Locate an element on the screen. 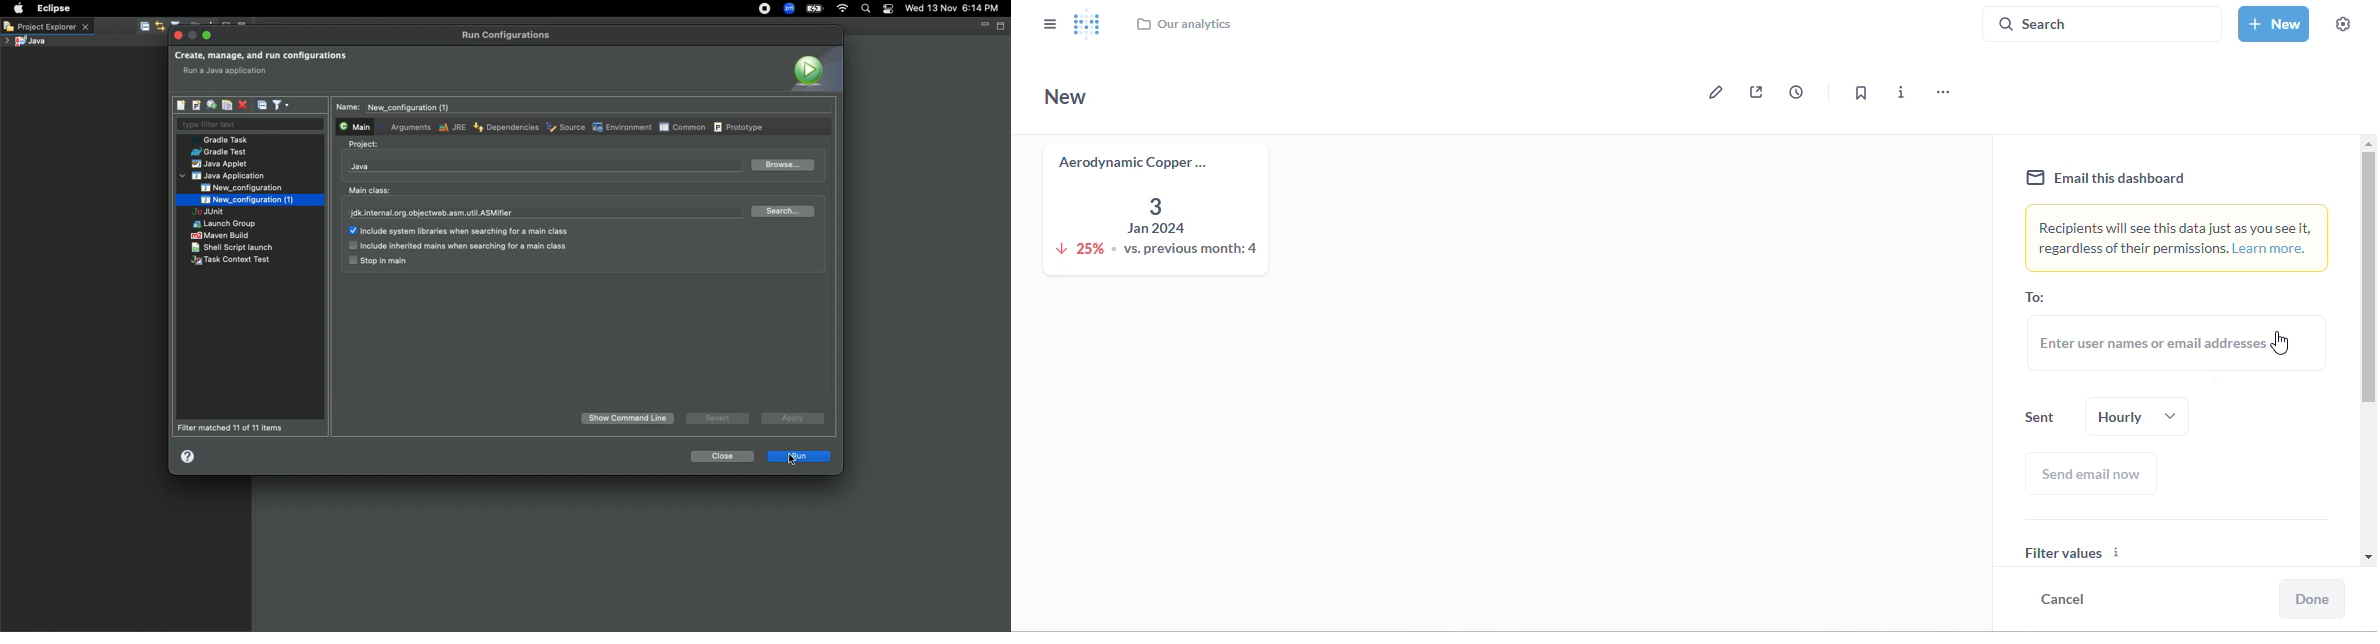 This screenshot has width=2380, height=644. minimize is located at coordinates (193, 36).